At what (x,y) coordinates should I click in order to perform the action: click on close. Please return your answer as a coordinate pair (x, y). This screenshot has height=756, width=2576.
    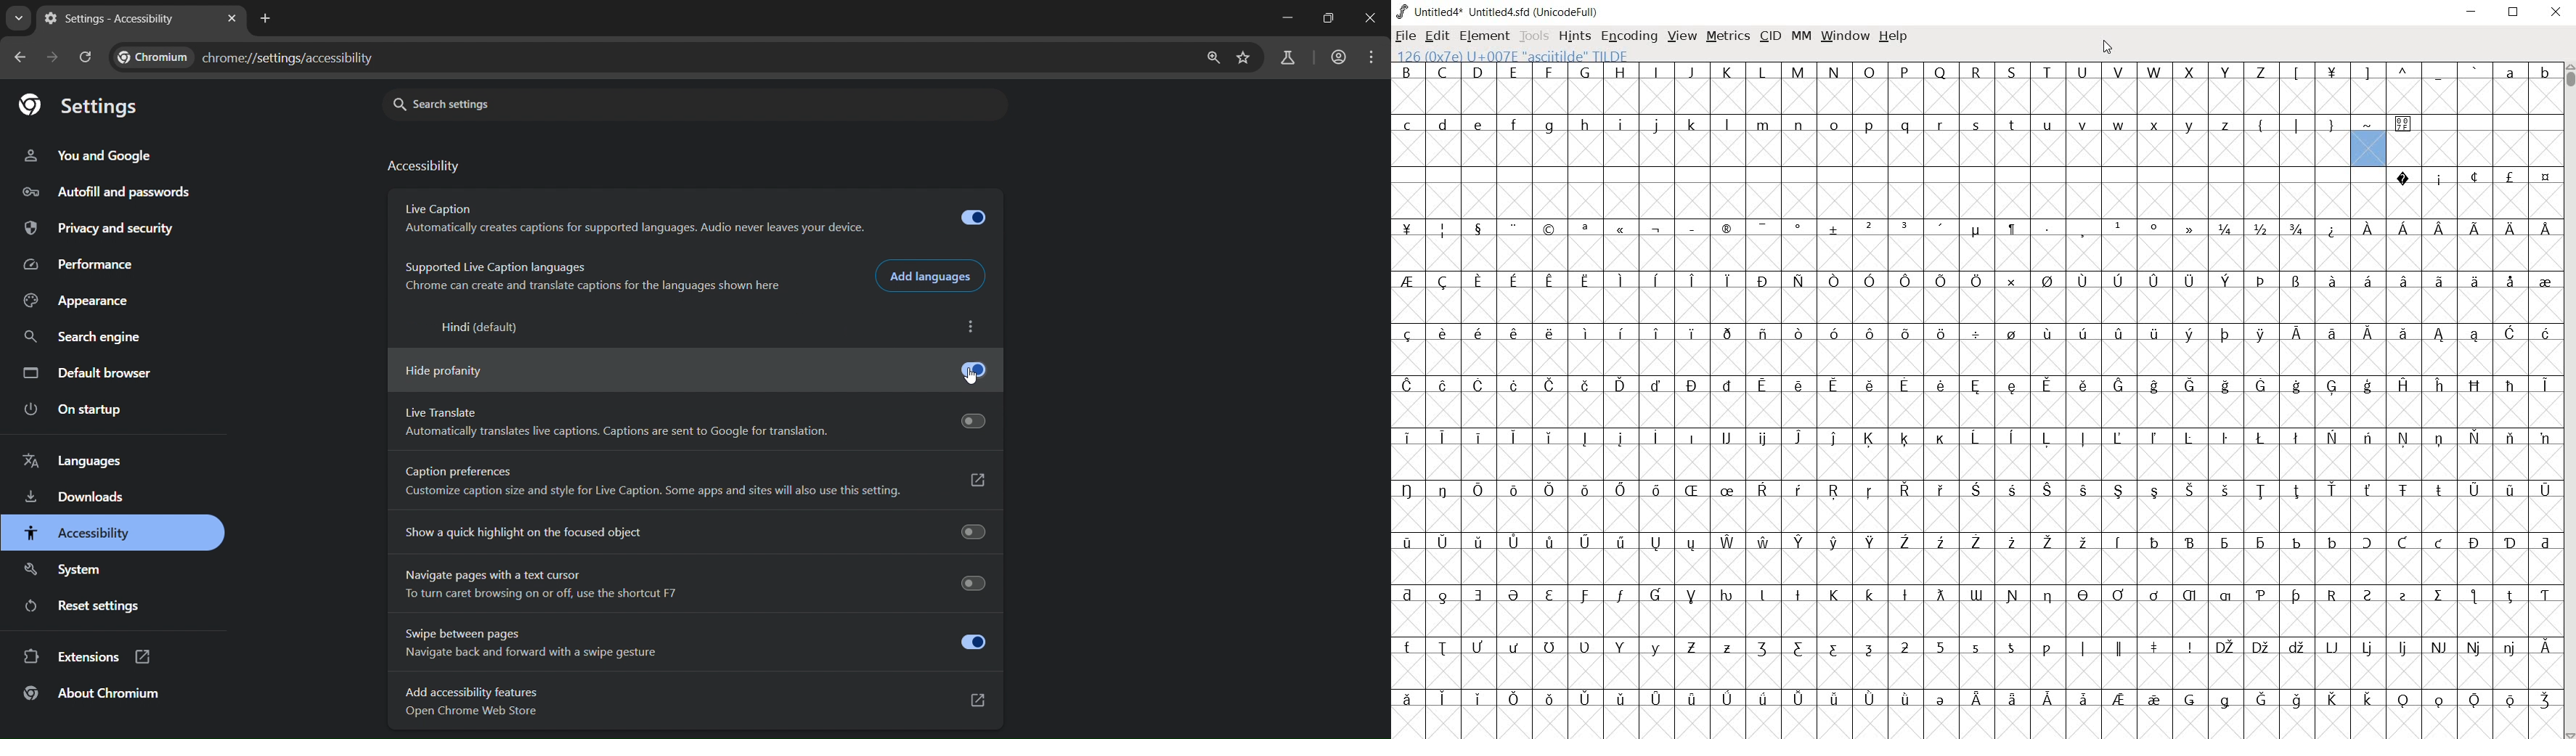
    Looking at the image, I should click on (1368, 19).